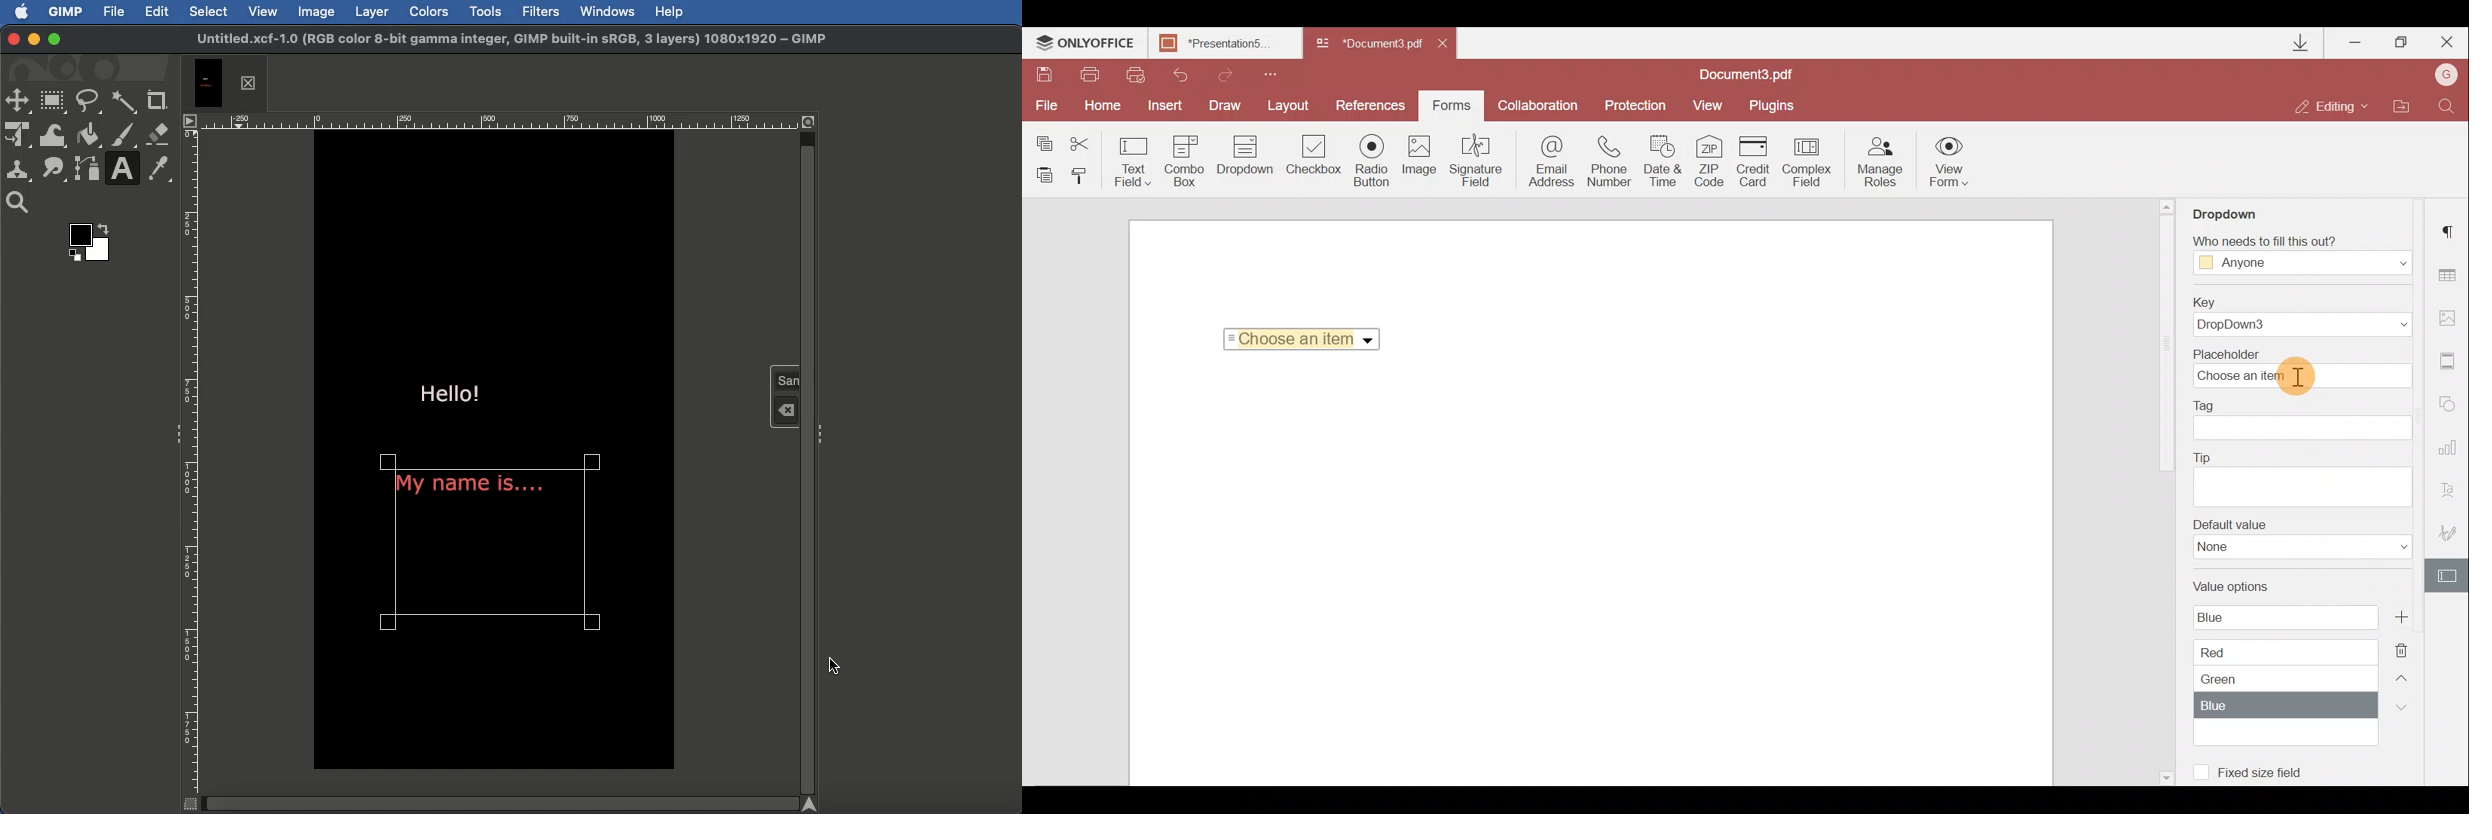 The width and height of the screenshot is (2492, 840). What do you see at coordinates (1632, 107) in the screenshot?
I see `Protection` at bounding box center [1632, 107].